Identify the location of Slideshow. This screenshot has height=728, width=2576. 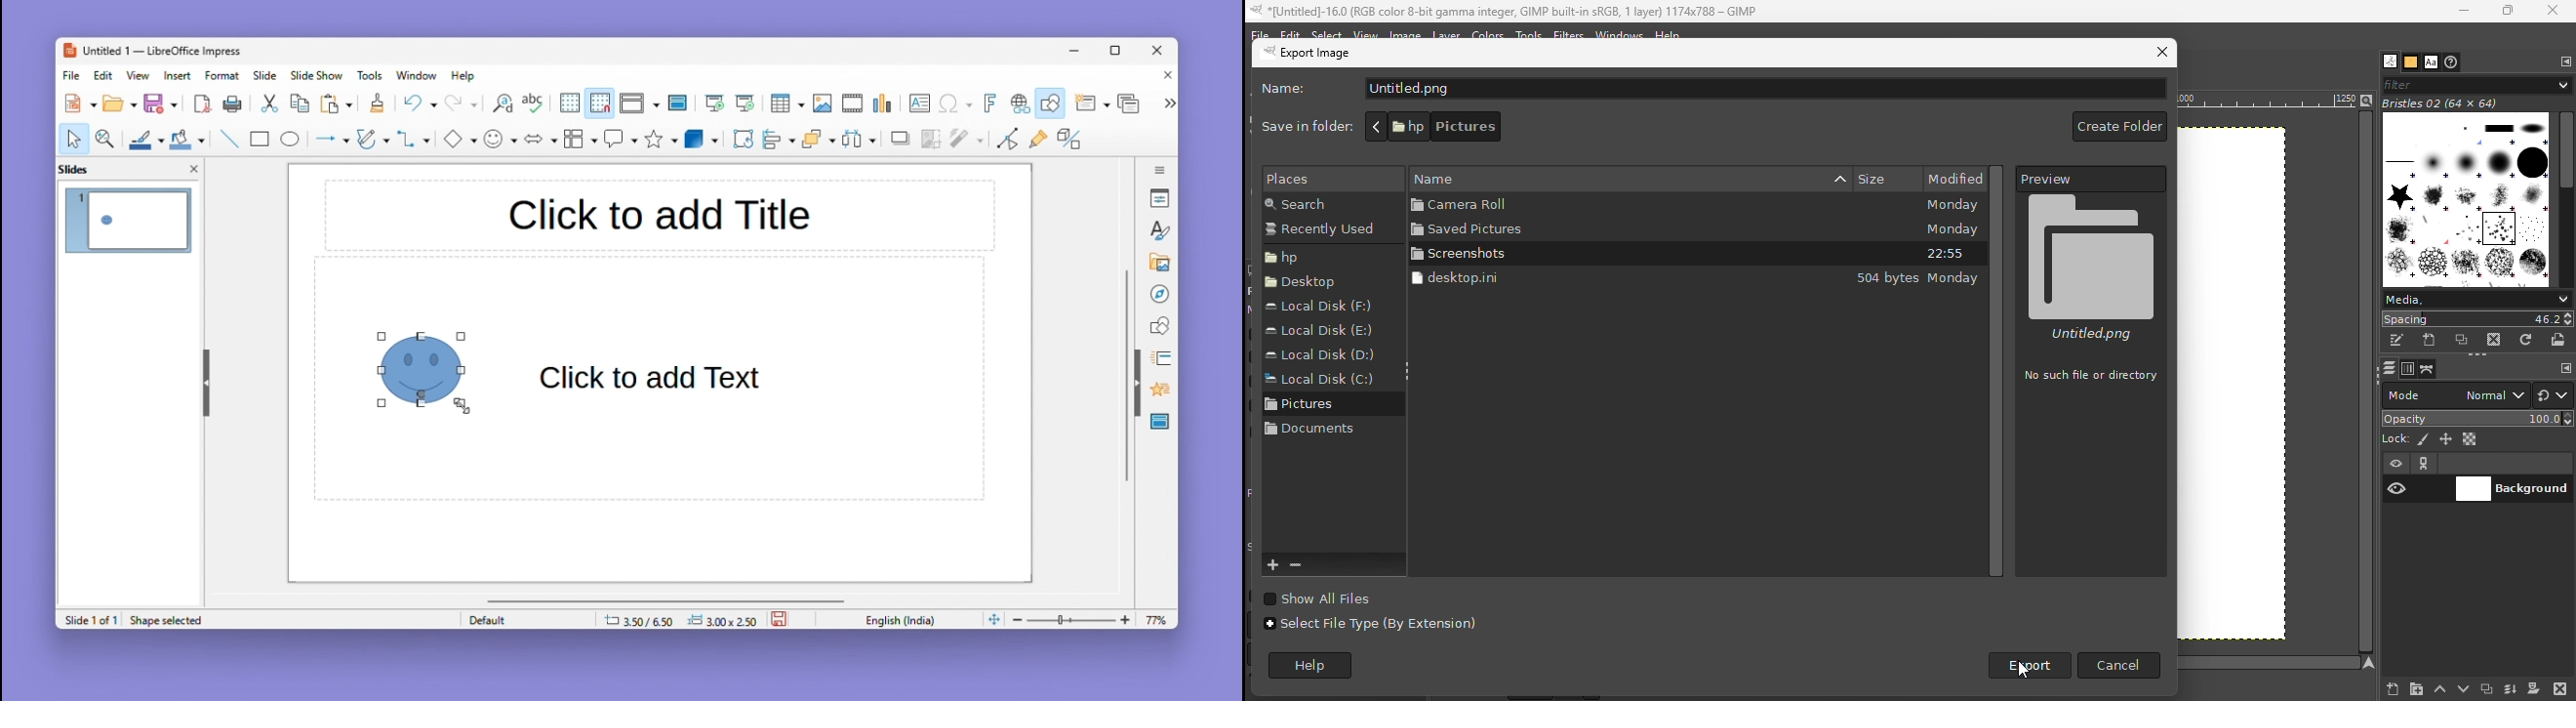
(318, 76).